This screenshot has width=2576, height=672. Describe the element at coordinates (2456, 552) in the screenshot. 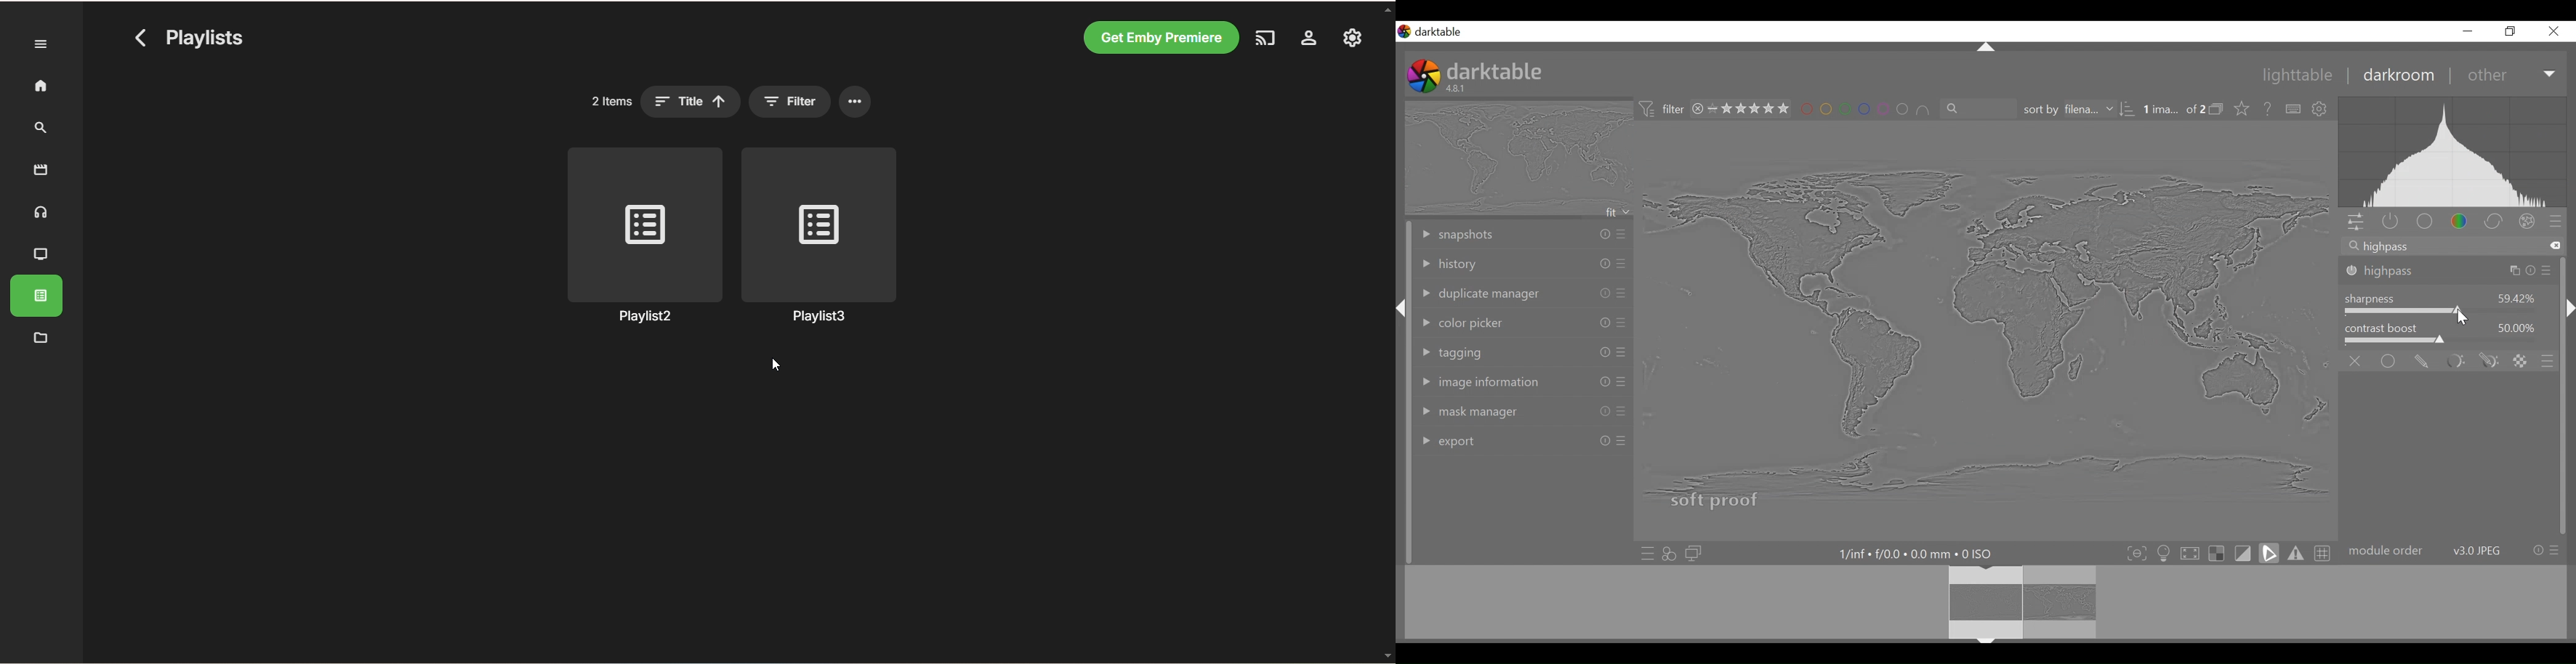

I see `module order` at that location.